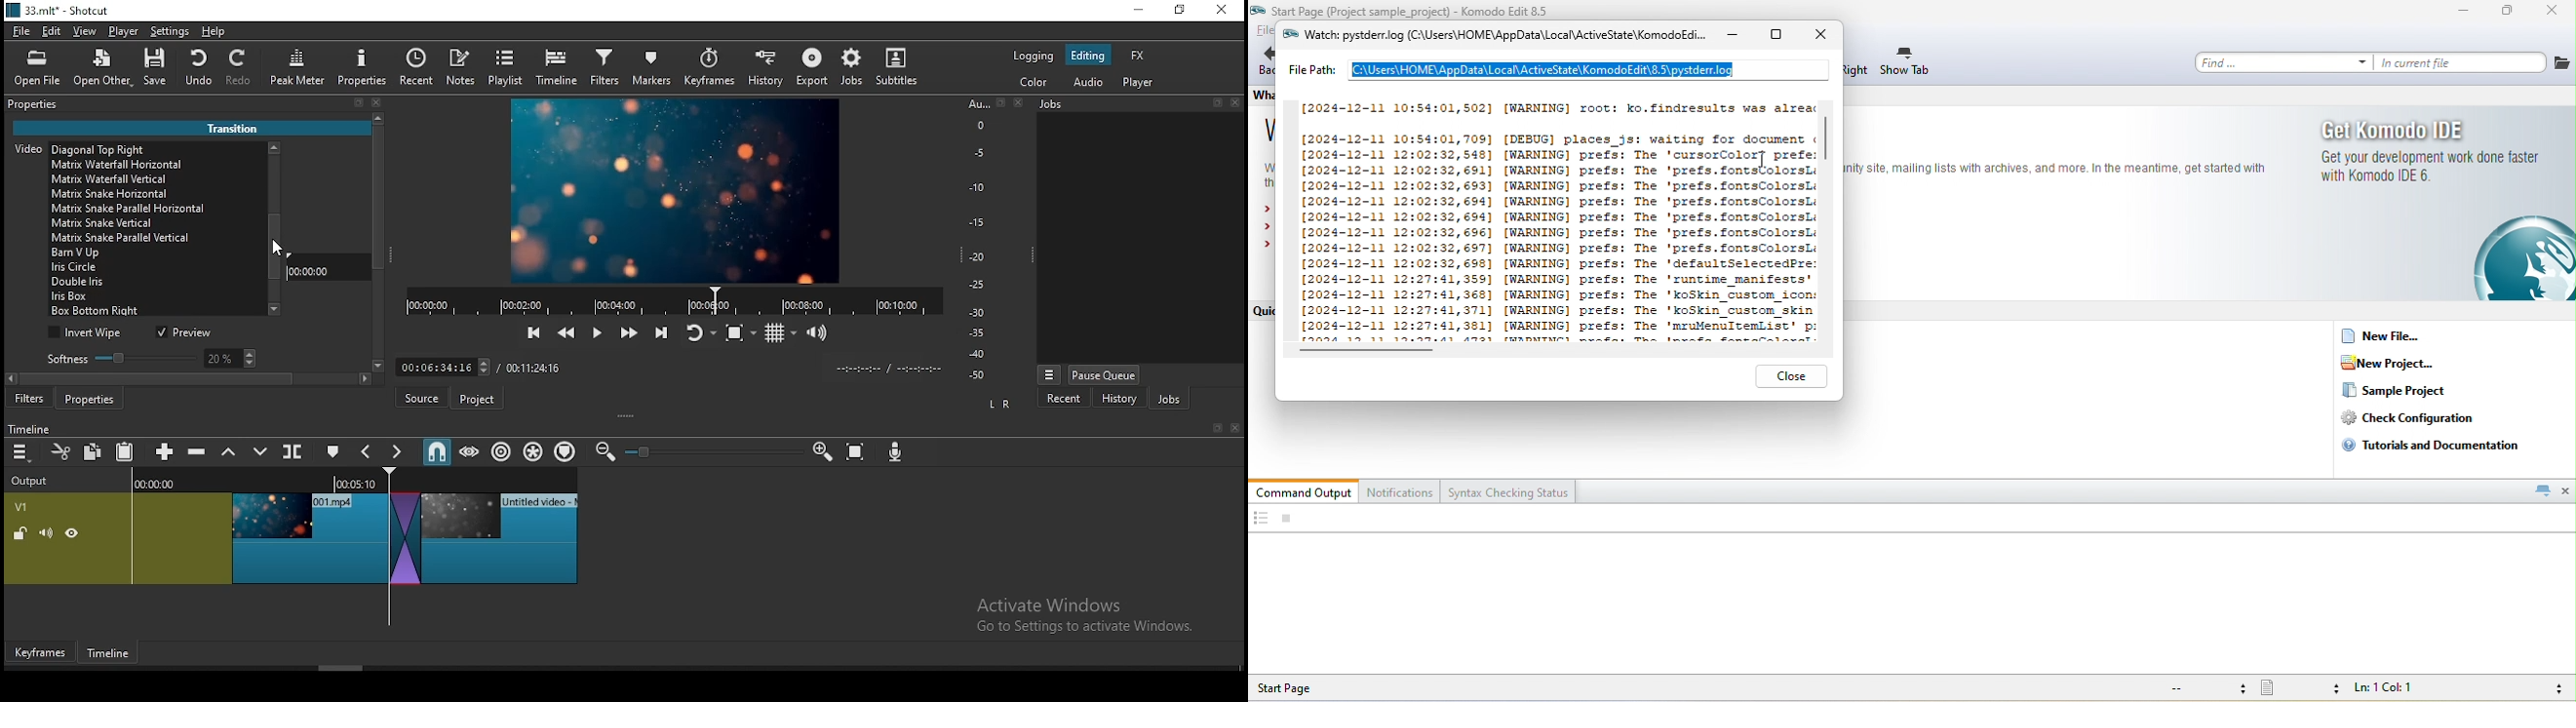  What do you see at coordinates (155, 180) in the screenshot?
I see `transition option` at bounding box center [155, 180].